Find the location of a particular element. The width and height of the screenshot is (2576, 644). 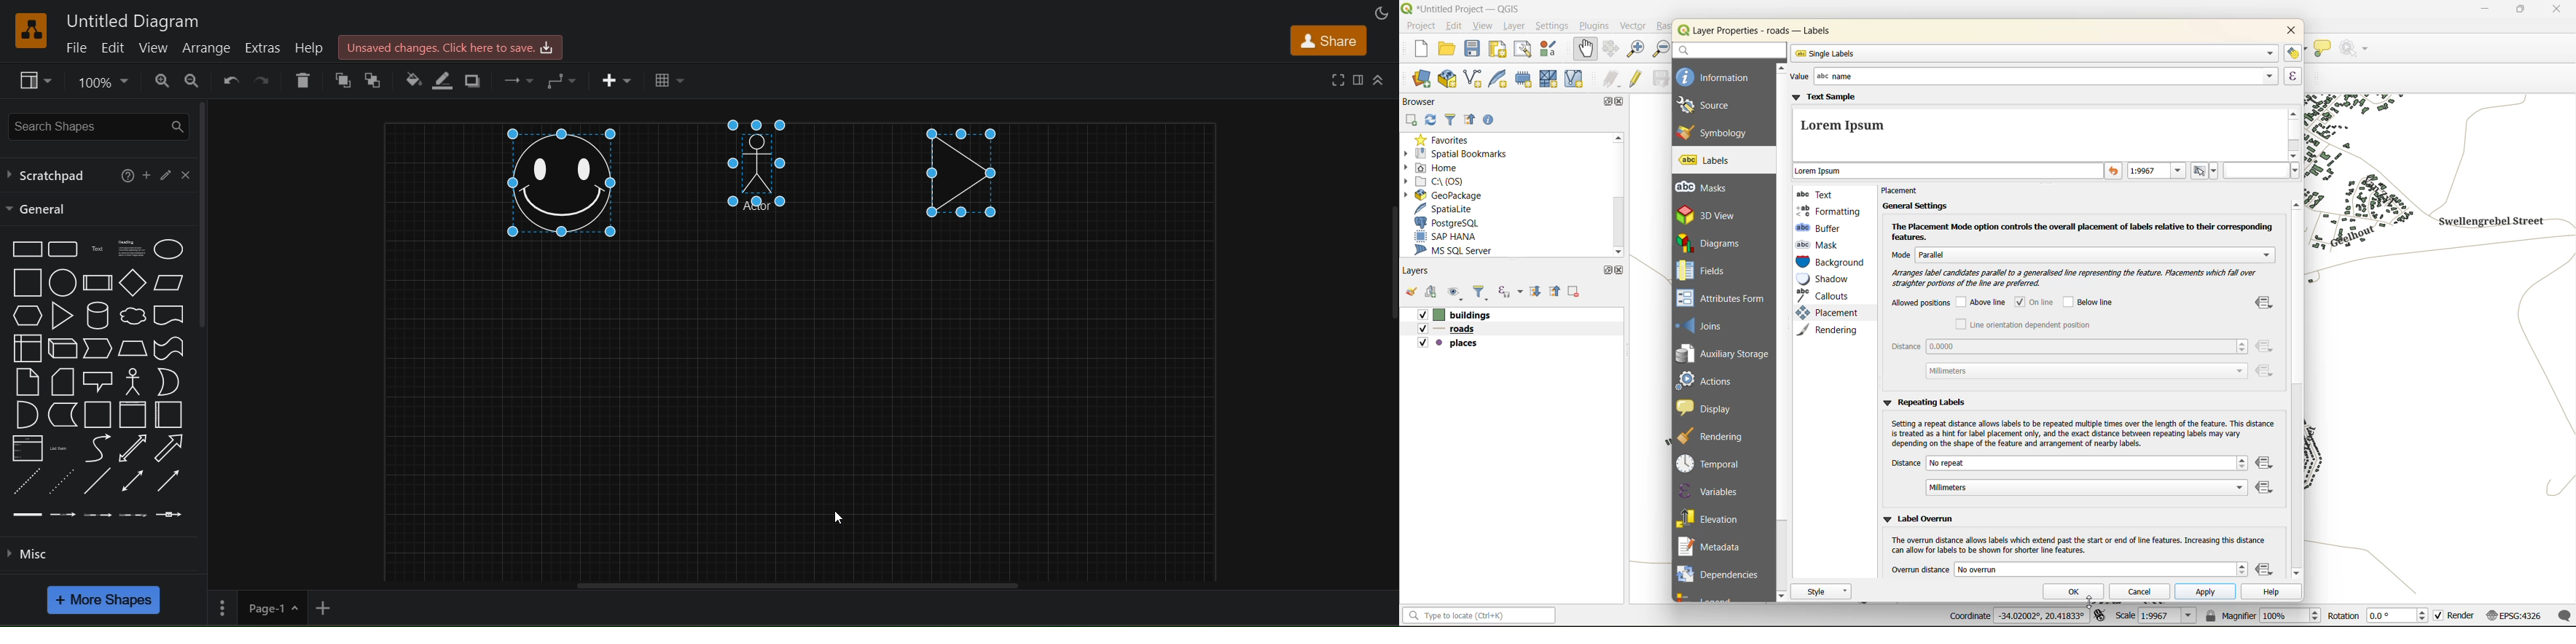

show layout is located at coordinates (1521, 49).